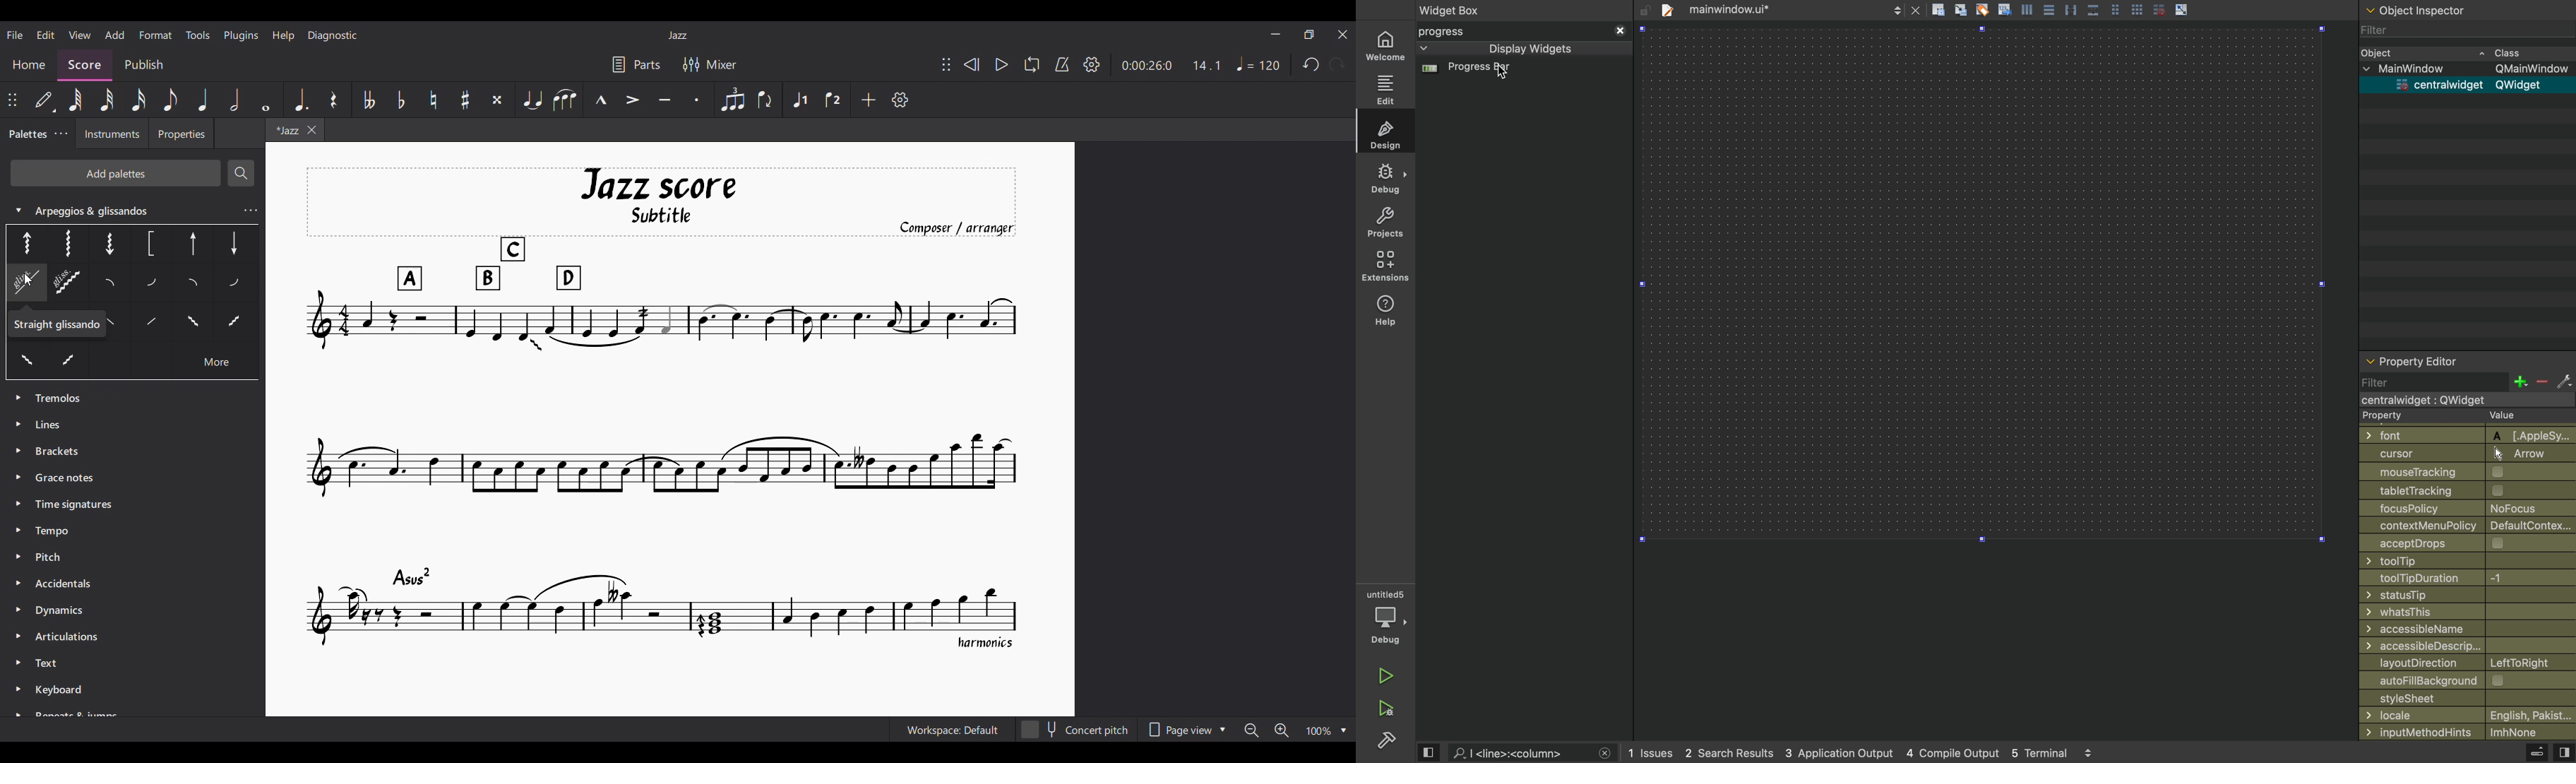 This screenshot has width=2576, height=784. Describe the element at coordinates (149, 244) in the screenshot. I see `Plate 4` at that location.